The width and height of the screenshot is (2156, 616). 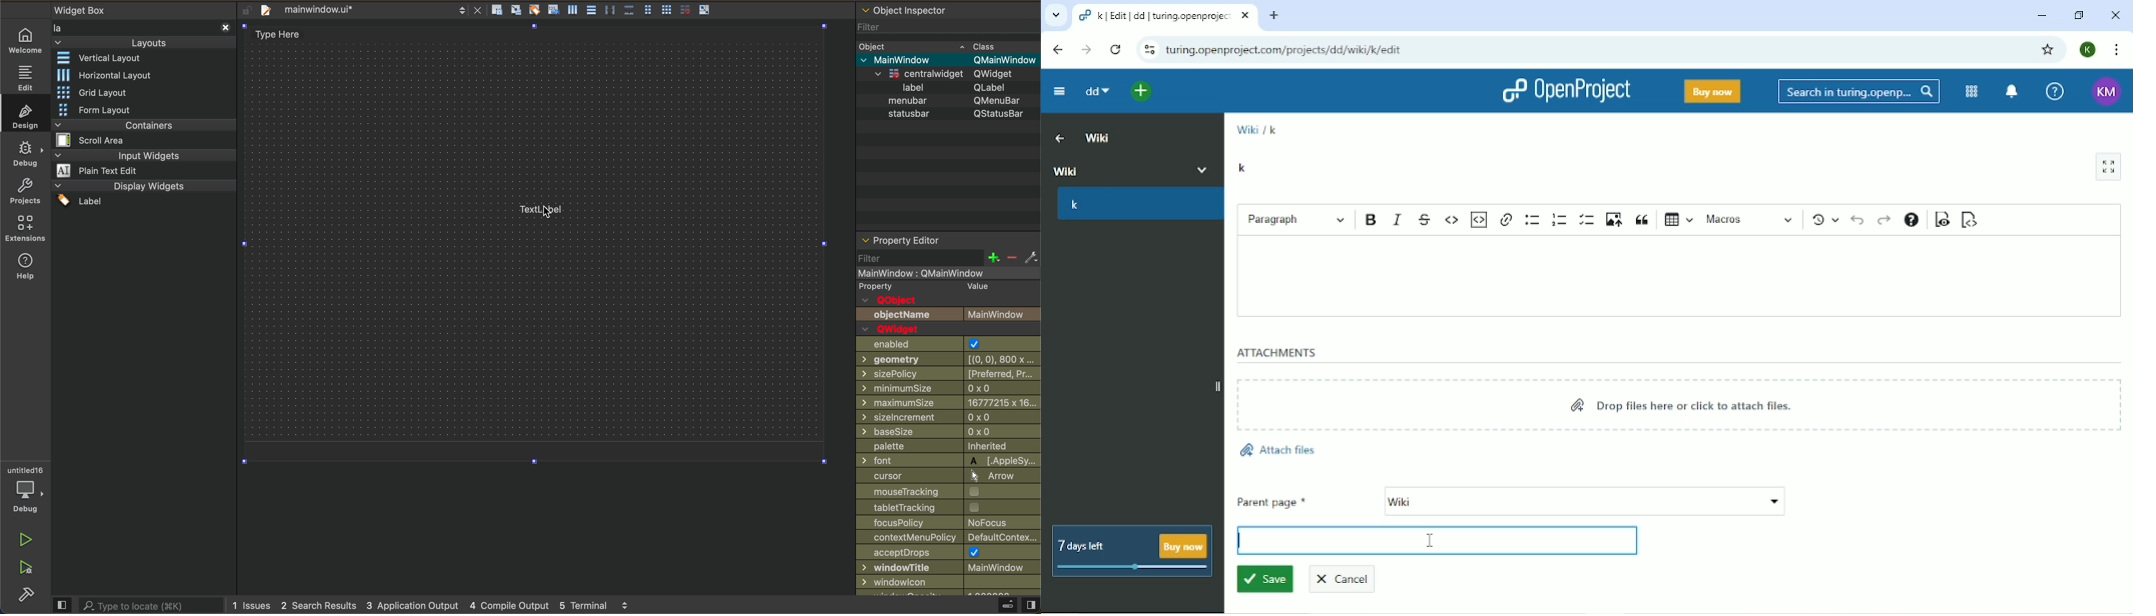 I want to click on help, so click(x=24, y=267).